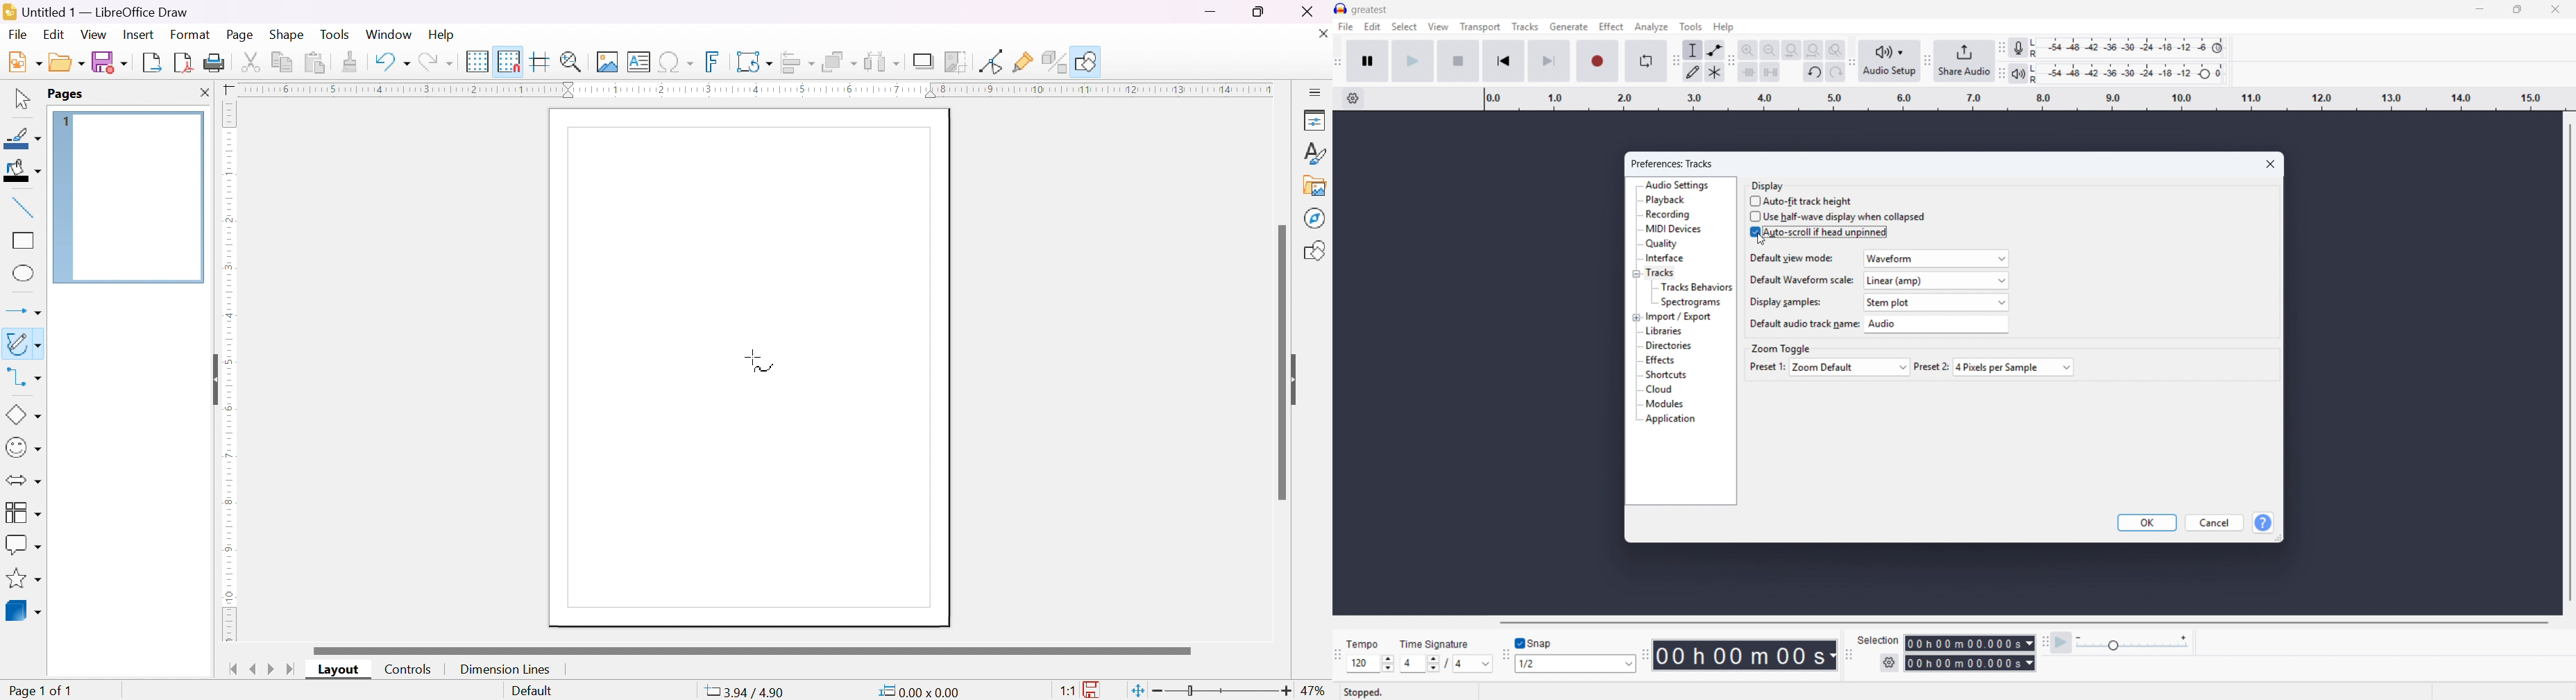 Image resolution: width=2576 pixels, height=700 pixels. I want to click on Show gluepoint functions, so click(1023, 62).